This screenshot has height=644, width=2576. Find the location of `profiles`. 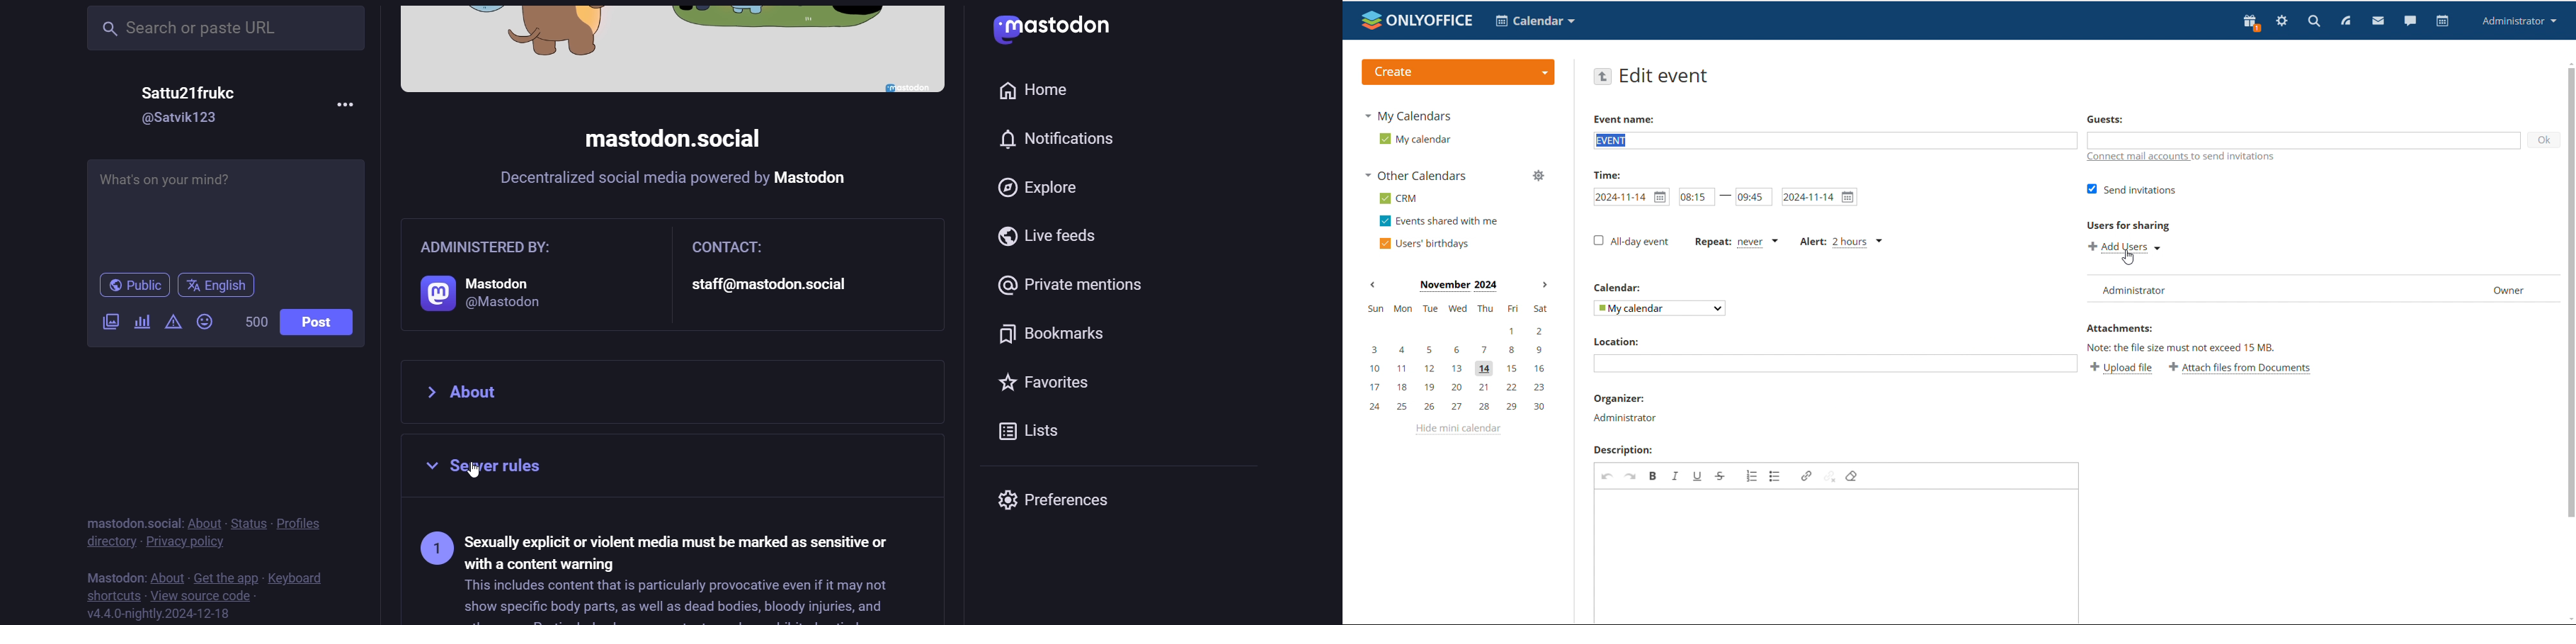

profiles is located at coordinates (302, 522).